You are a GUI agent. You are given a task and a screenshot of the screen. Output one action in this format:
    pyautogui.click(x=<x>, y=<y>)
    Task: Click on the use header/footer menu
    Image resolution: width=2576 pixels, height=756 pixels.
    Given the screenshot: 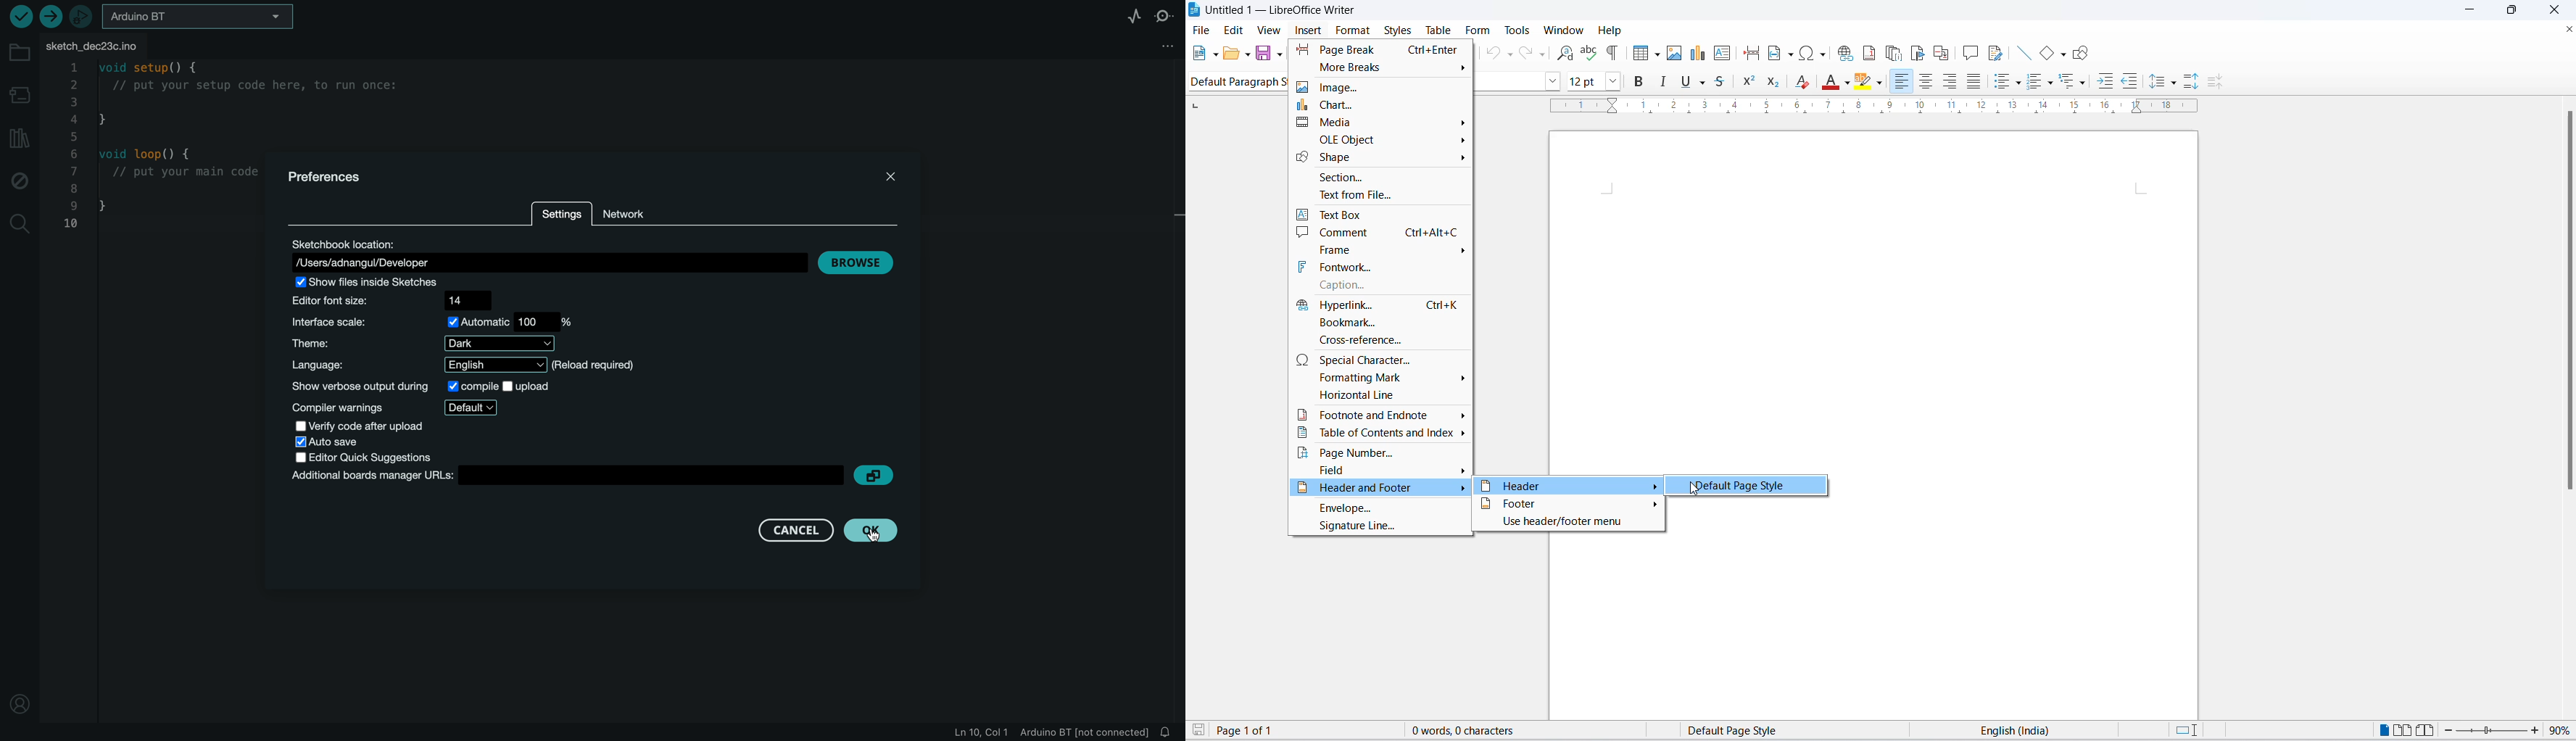 What is the action you would take?
    pyautogui.click(x=1568, y=522)
    